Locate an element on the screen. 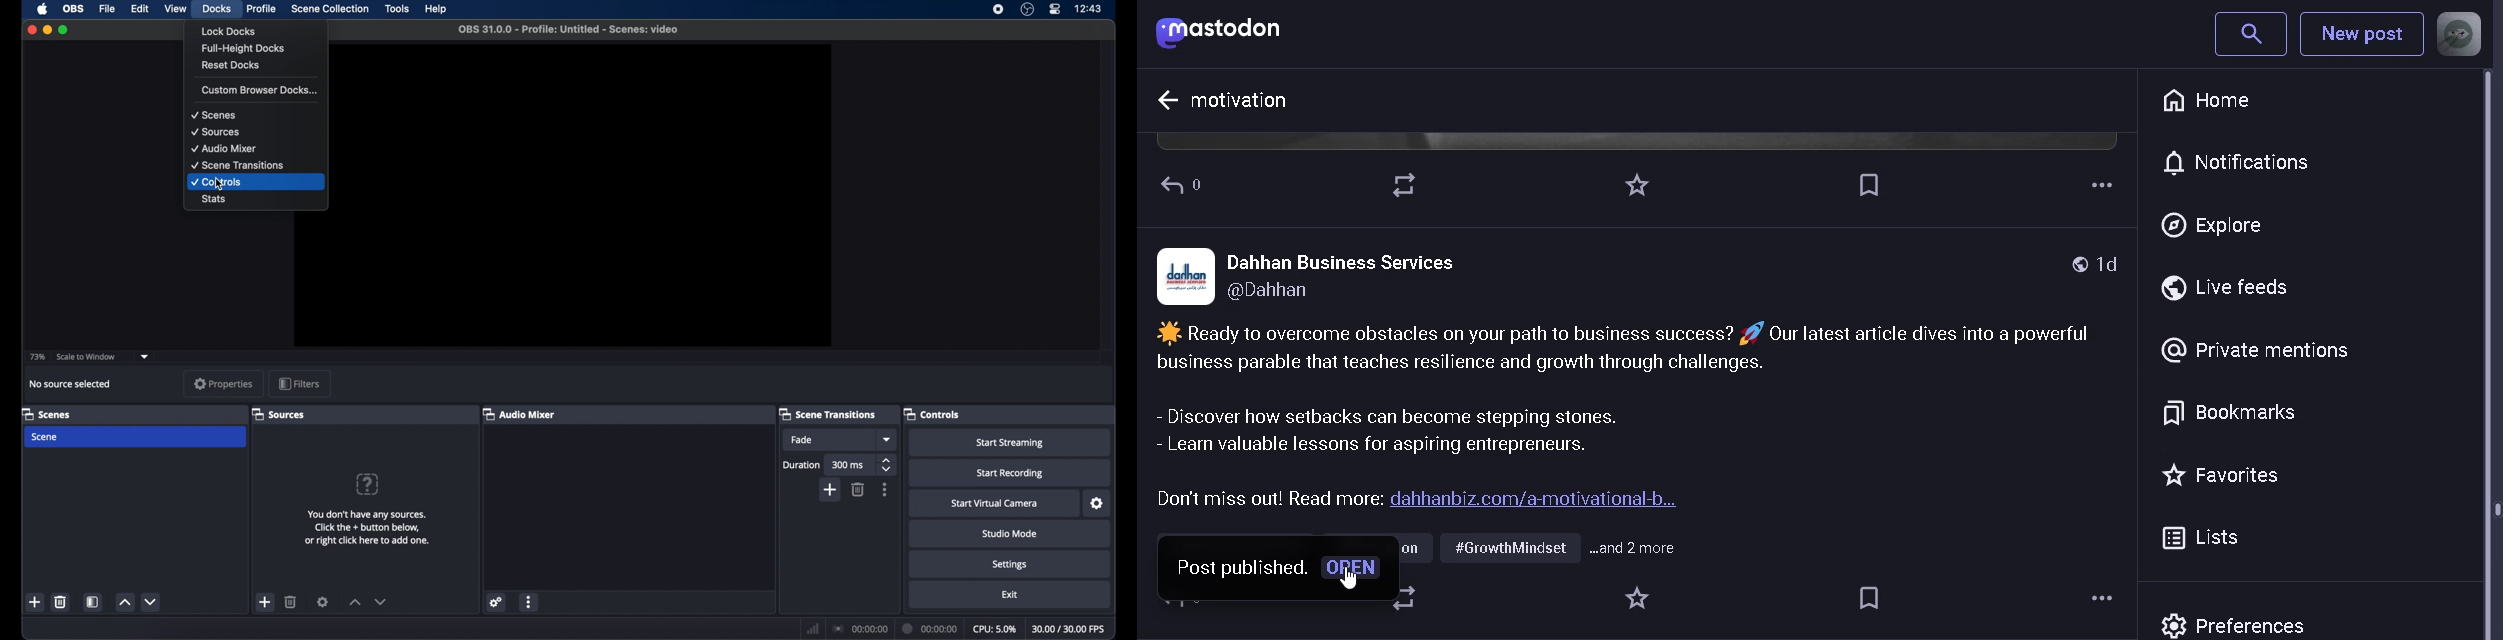 The height and width of the screenshot is (644, 2520). edit is located at coordinates (139, 9).